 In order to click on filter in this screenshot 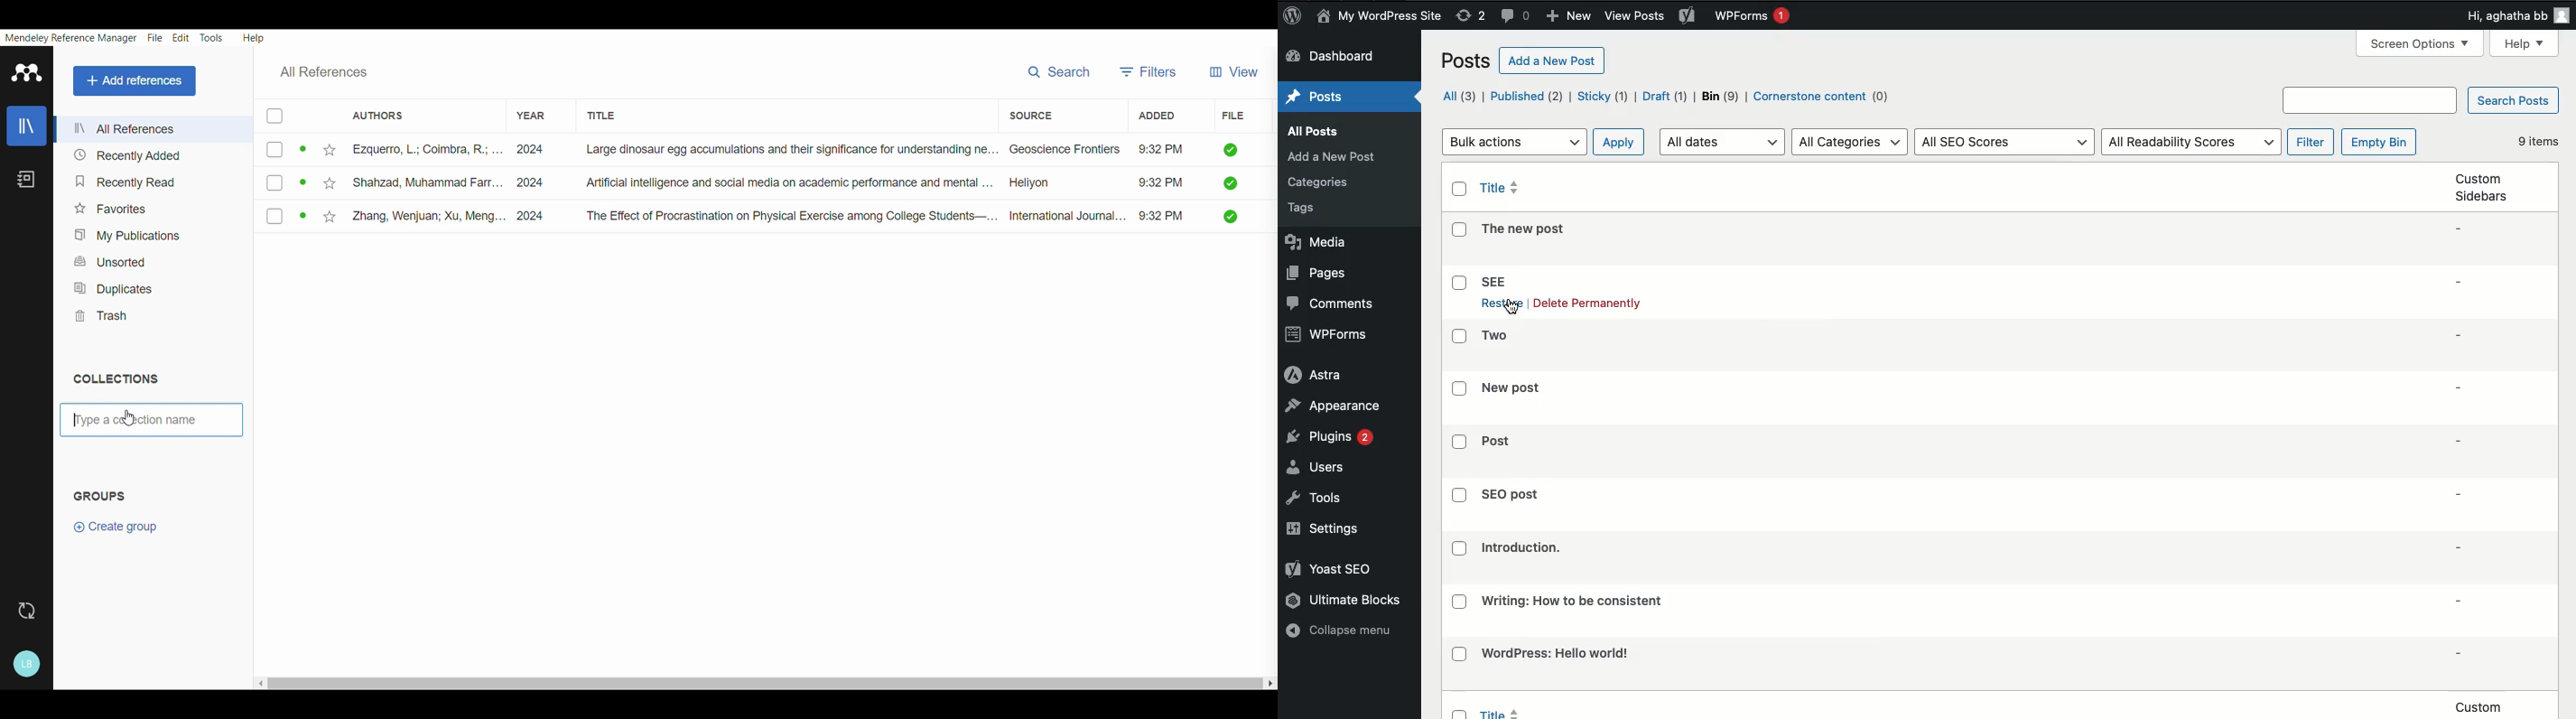, I will do `click(2311, 141)`.